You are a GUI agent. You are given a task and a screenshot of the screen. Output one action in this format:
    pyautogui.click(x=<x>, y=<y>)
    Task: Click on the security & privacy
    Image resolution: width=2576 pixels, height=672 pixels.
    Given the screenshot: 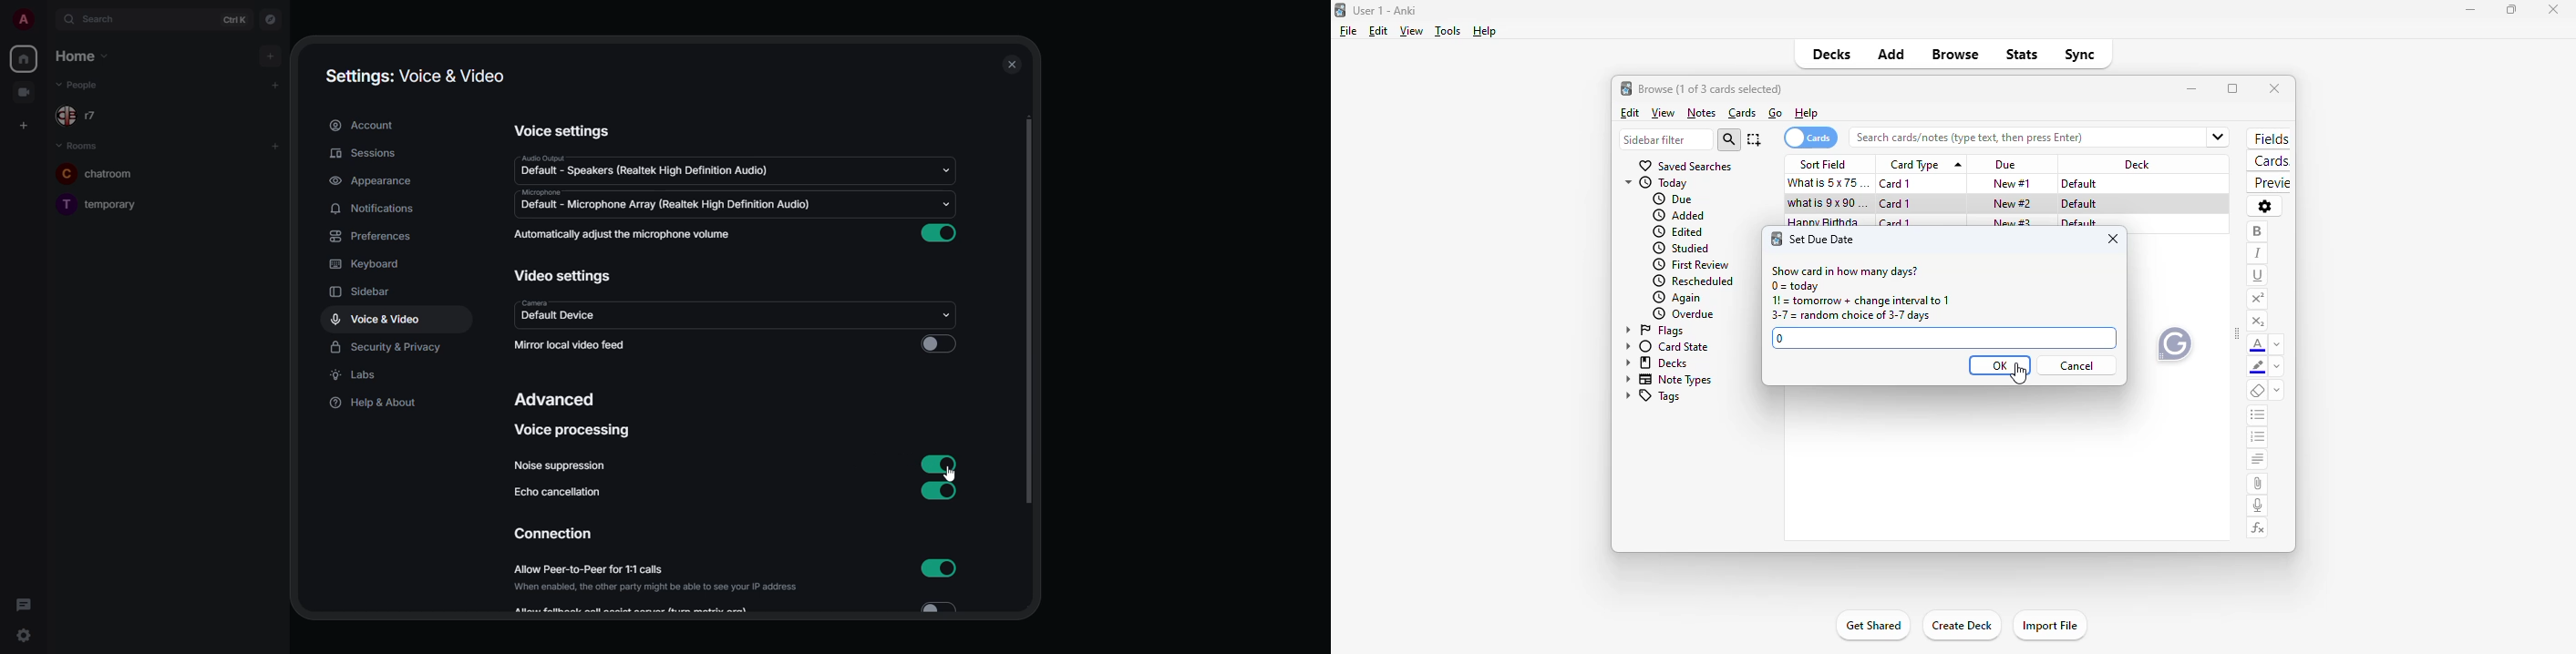 What is the action you would take?
    pyautogui.click(x=385, y=348)
    